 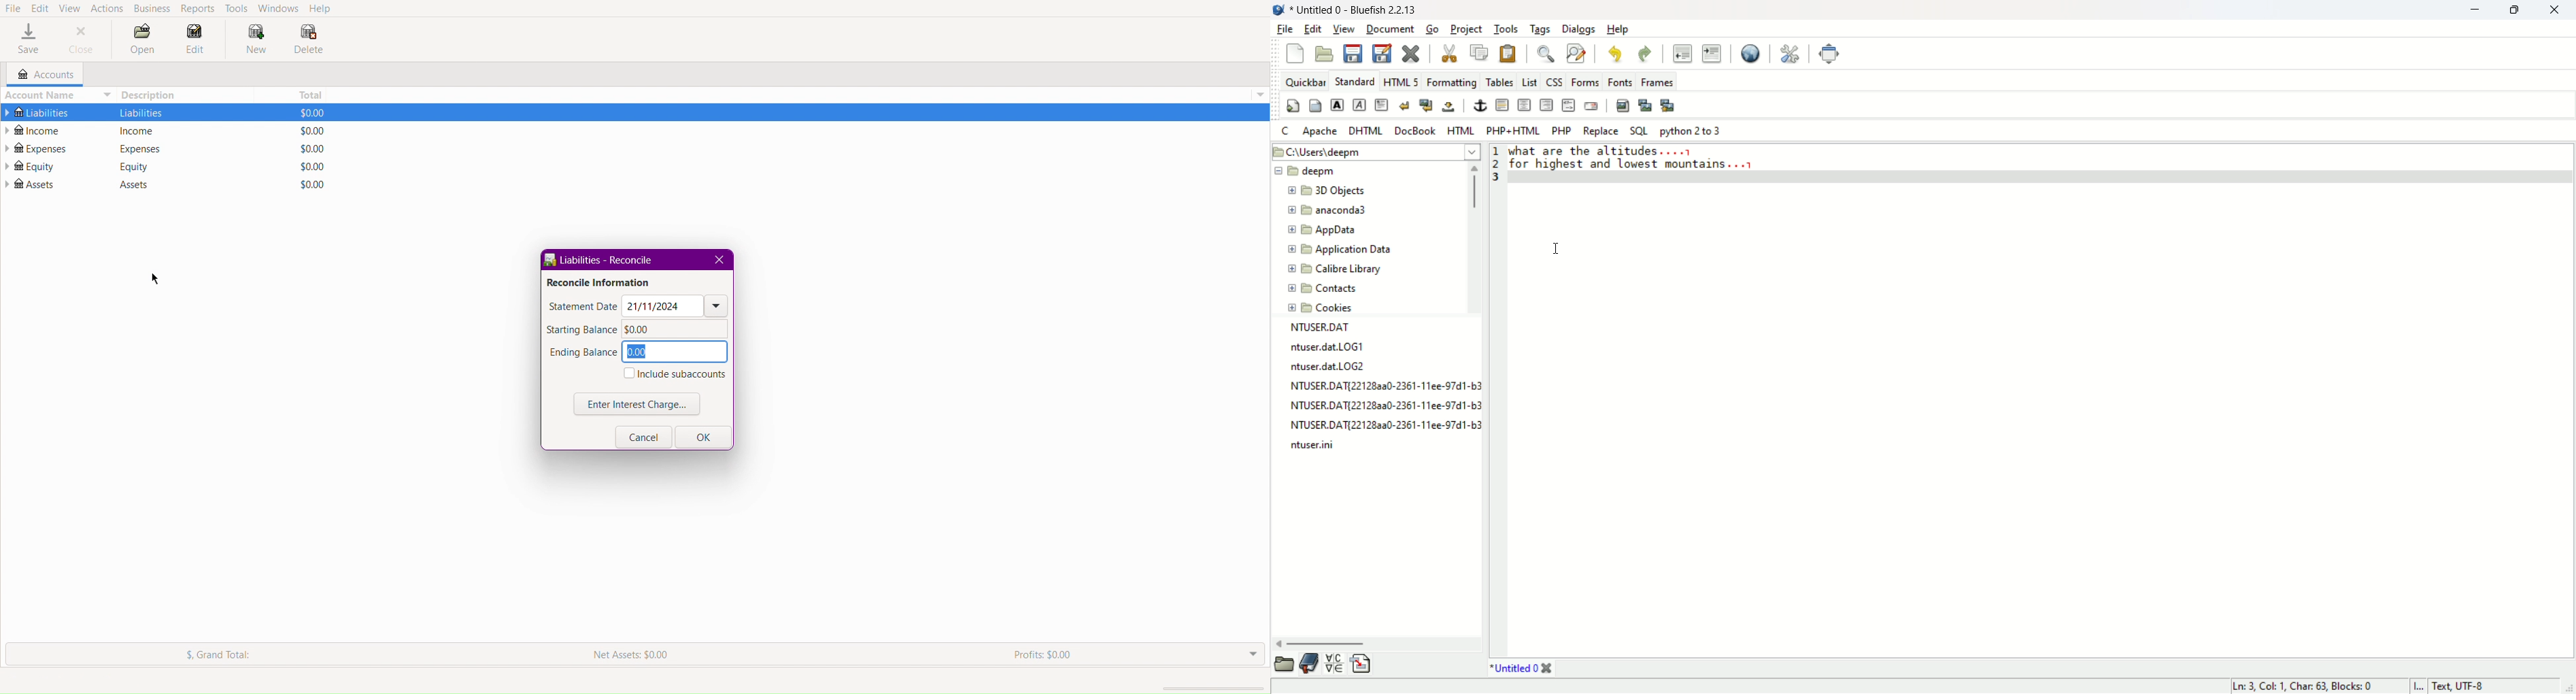 What do you see at coordinates (317, 185) in the screenshot?
I see `Total` at bounding box center [317, 185].